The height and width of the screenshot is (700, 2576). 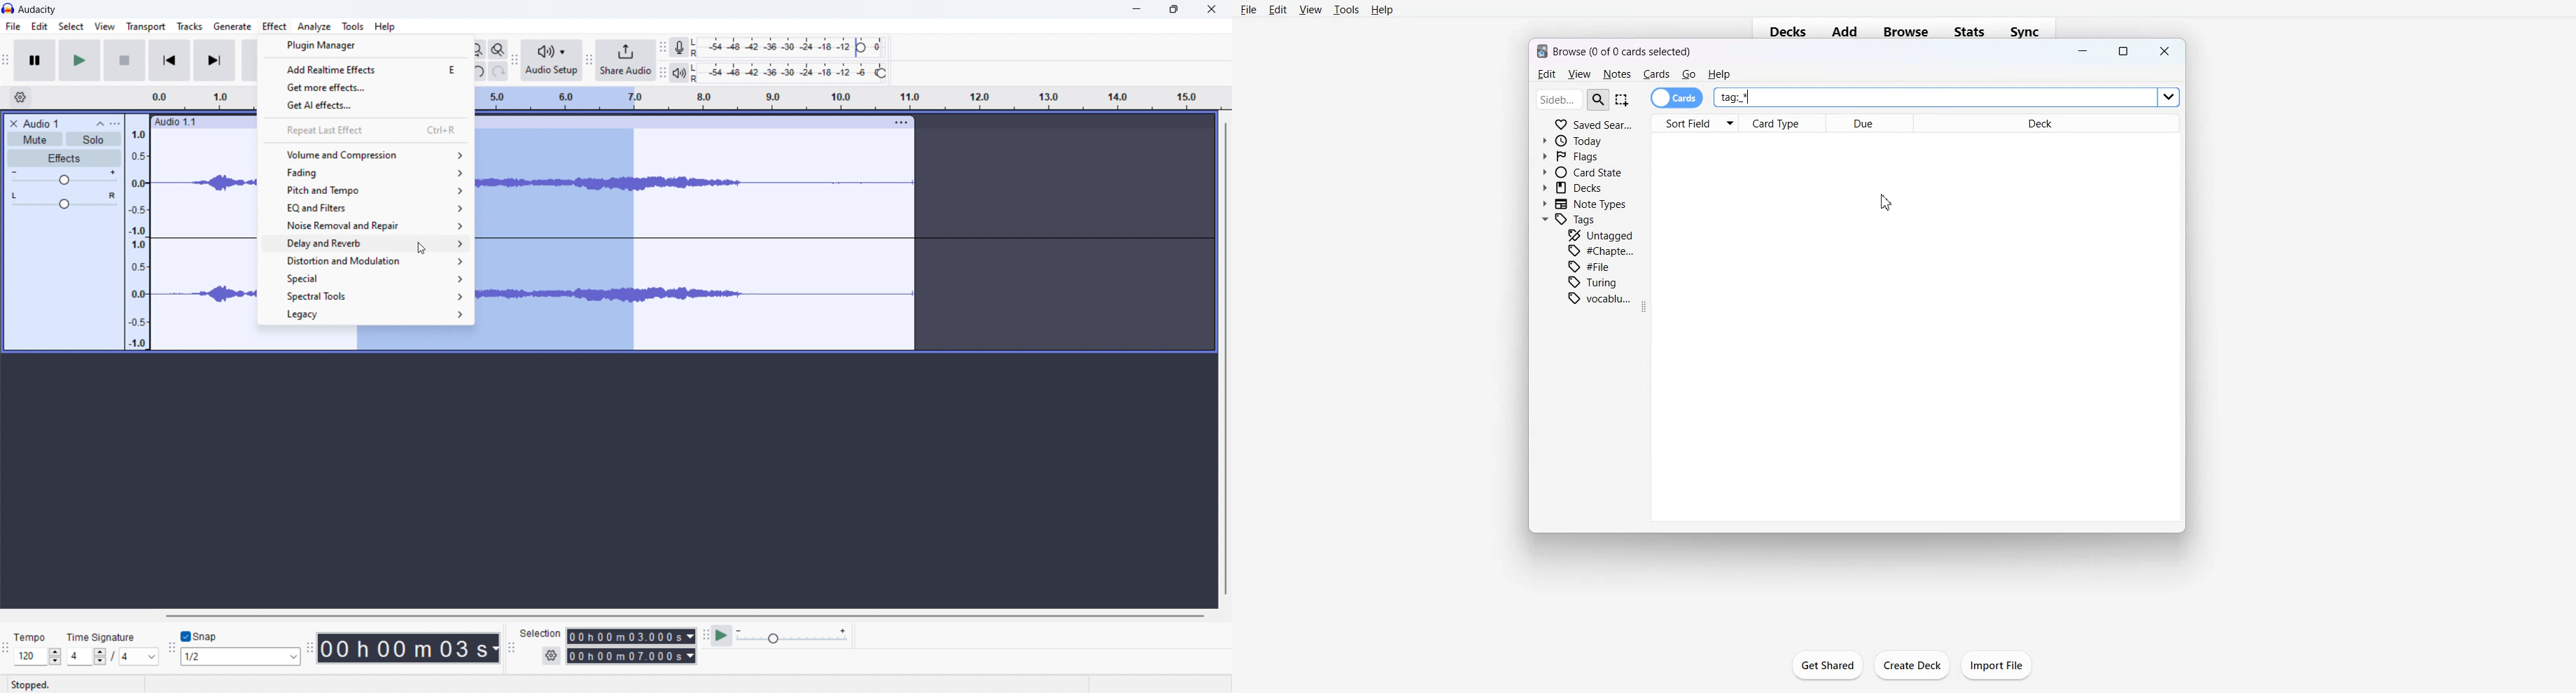 I want to click on Vocabulary, so click(x=1600, y=298).